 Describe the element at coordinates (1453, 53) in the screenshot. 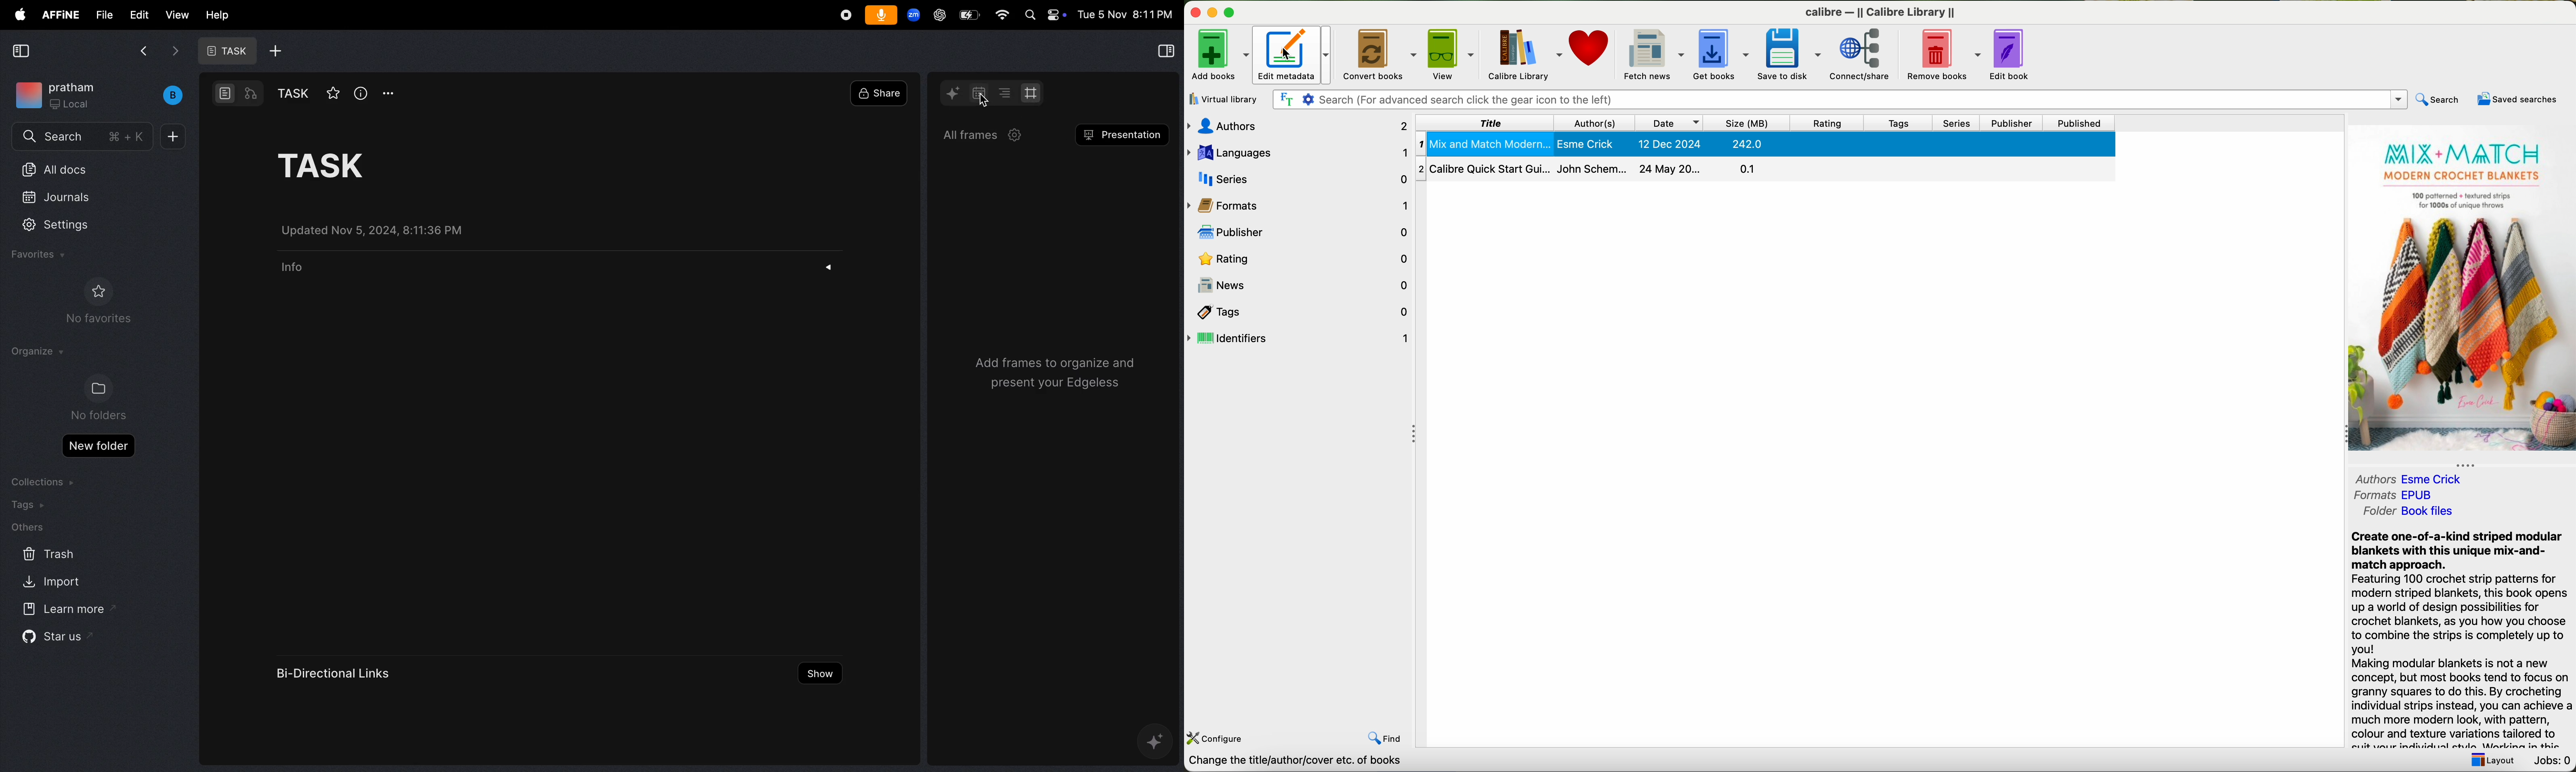

I see `view` at that location.